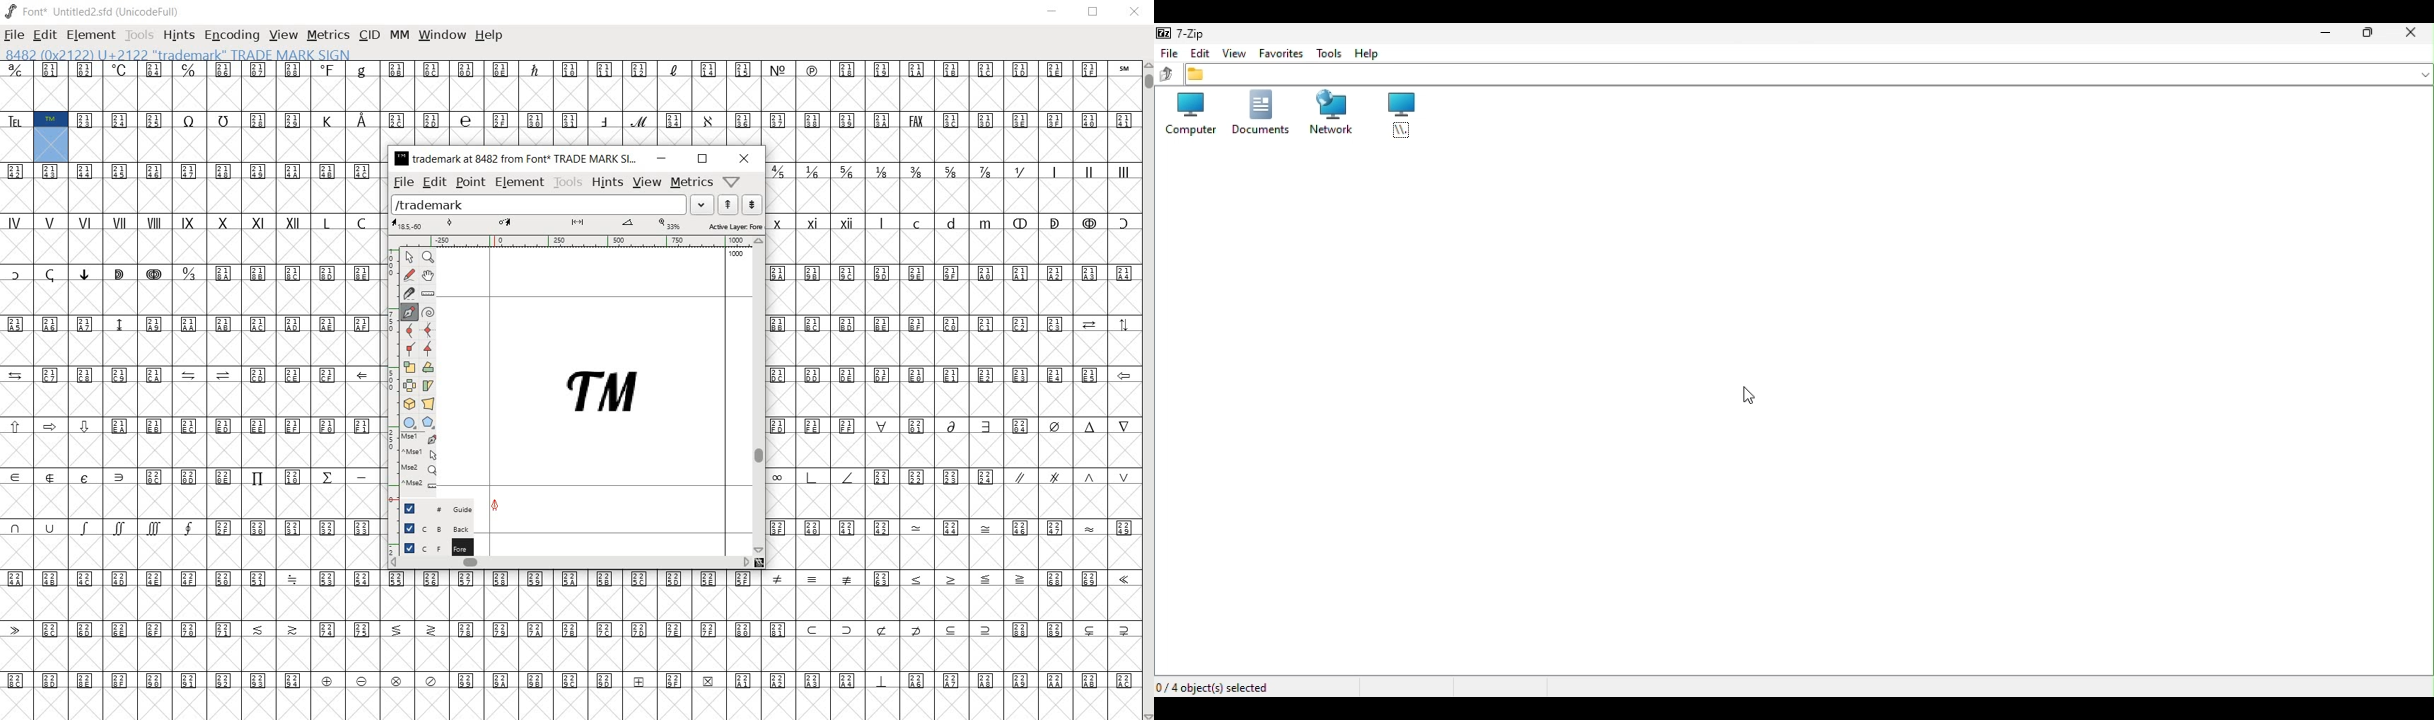  What do you see at coordinates (1261, 112) in the screenshot?
I see `Documents` at bounding box center [1261, 112].